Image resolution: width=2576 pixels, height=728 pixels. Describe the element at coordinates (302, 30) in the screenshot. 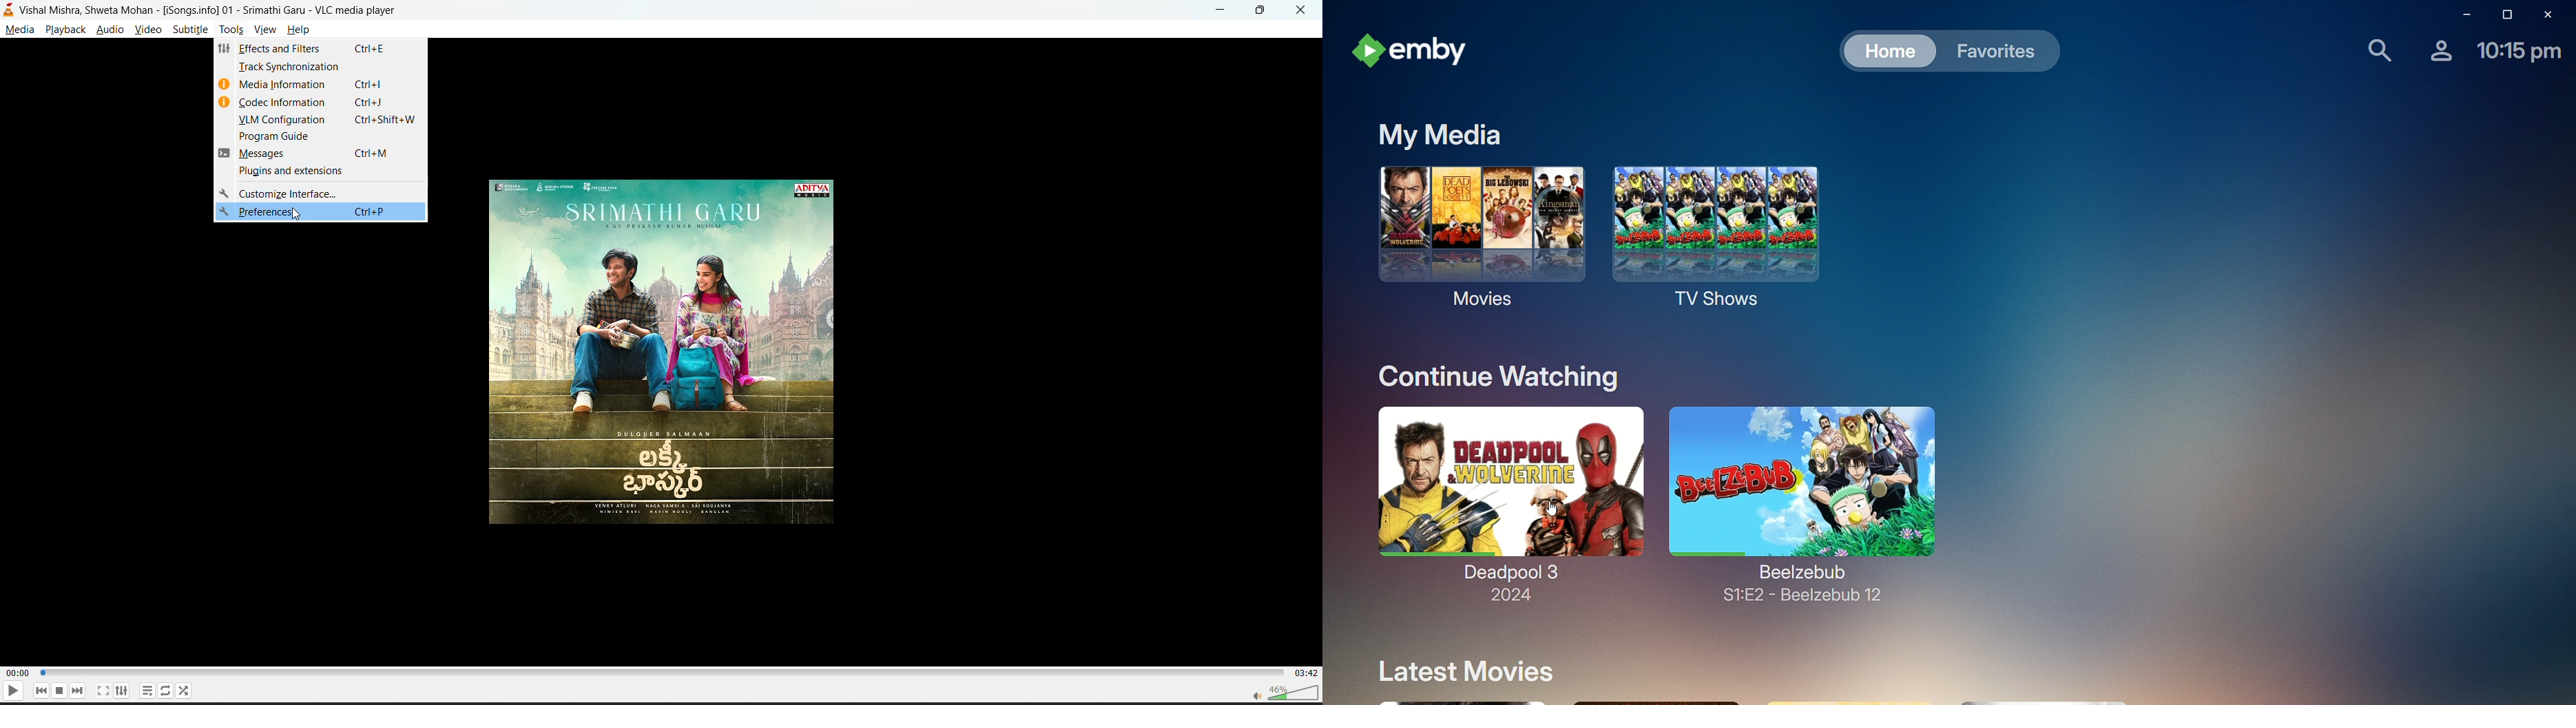

I see `help` at that location.